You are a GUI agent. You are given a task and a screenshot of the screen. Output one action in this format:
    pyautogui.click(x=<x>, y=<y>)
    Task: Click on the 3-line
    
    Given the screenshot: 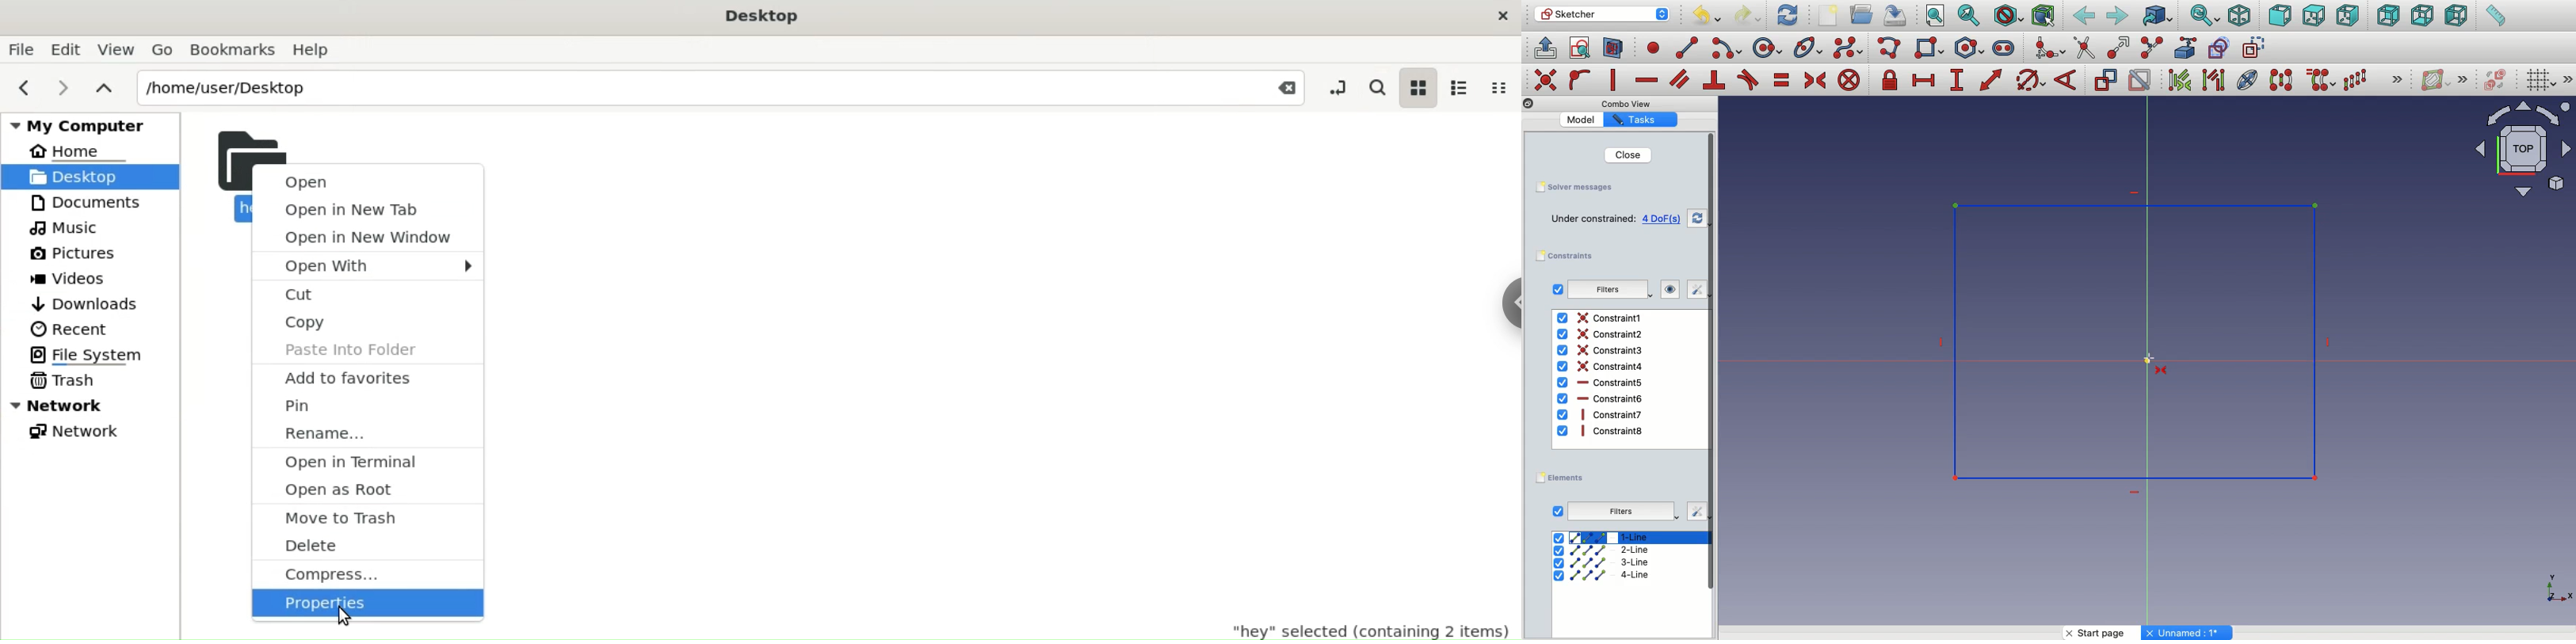 What is the action you would take?
    pyautogui.click(x=1603, y=563)
    